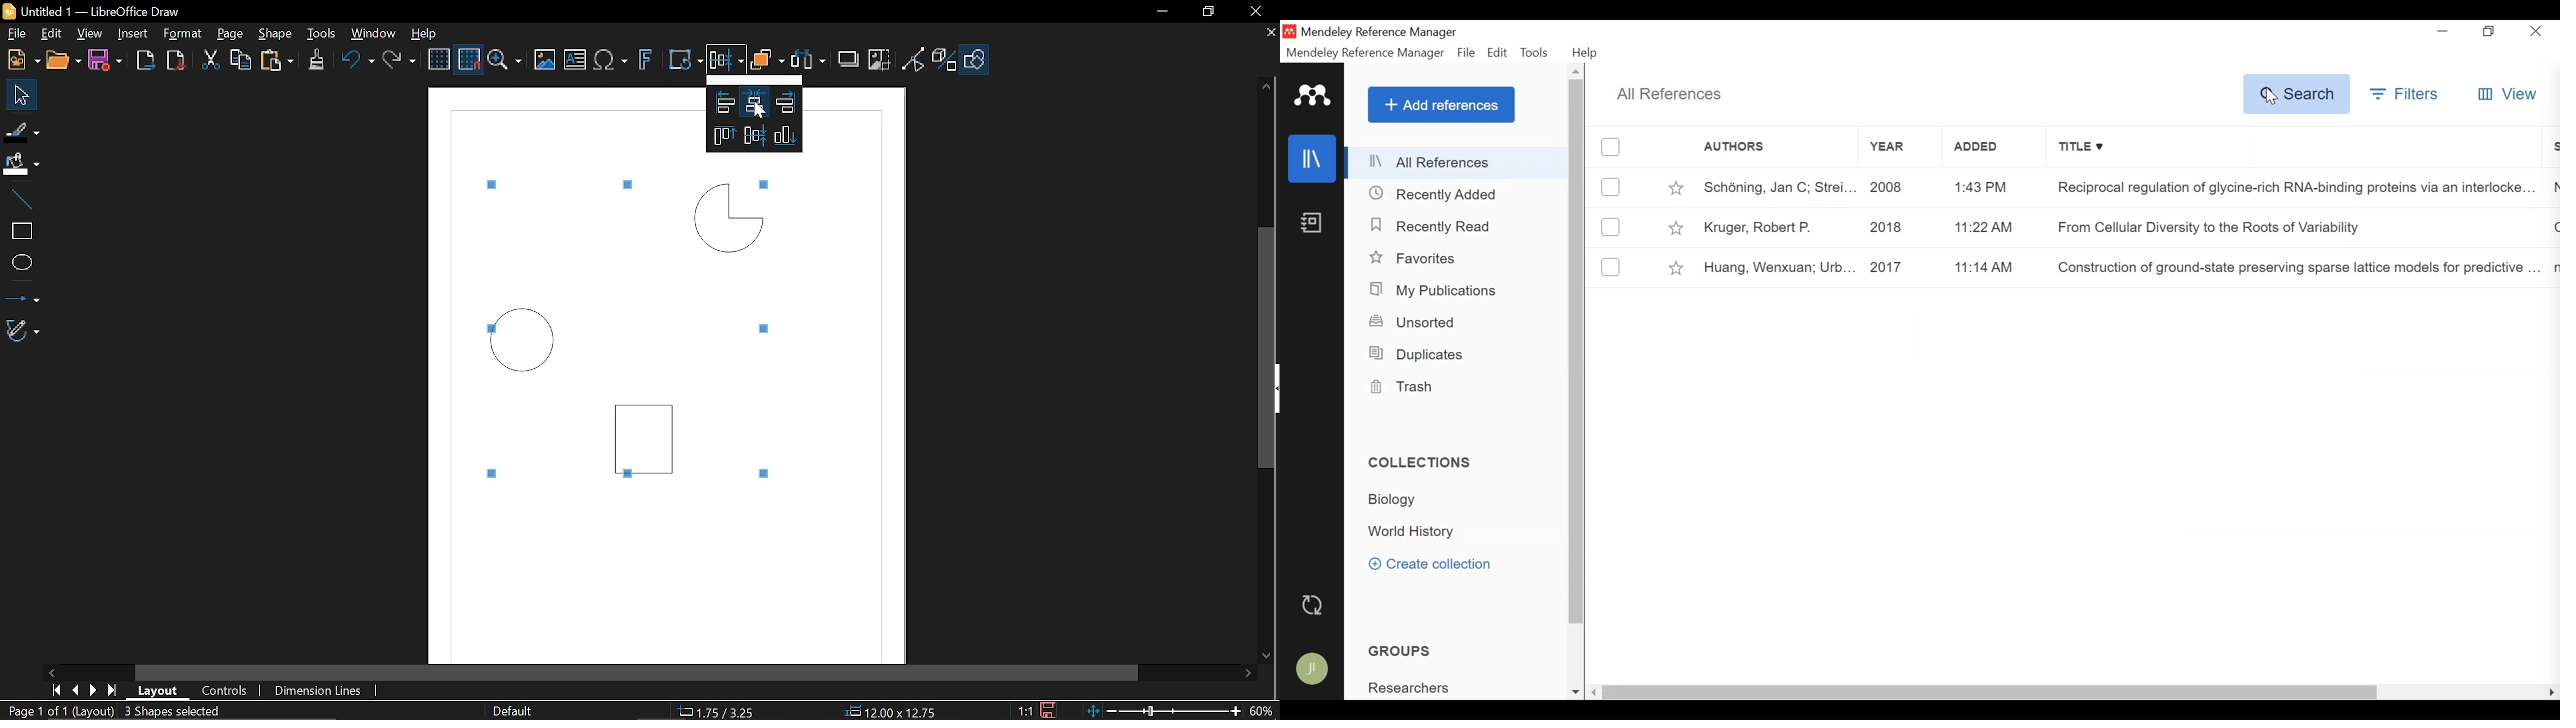  Describe the element at coordinates (1024, 709) in the screenshot. I see `1:1 (Scaling factor)` at that location.